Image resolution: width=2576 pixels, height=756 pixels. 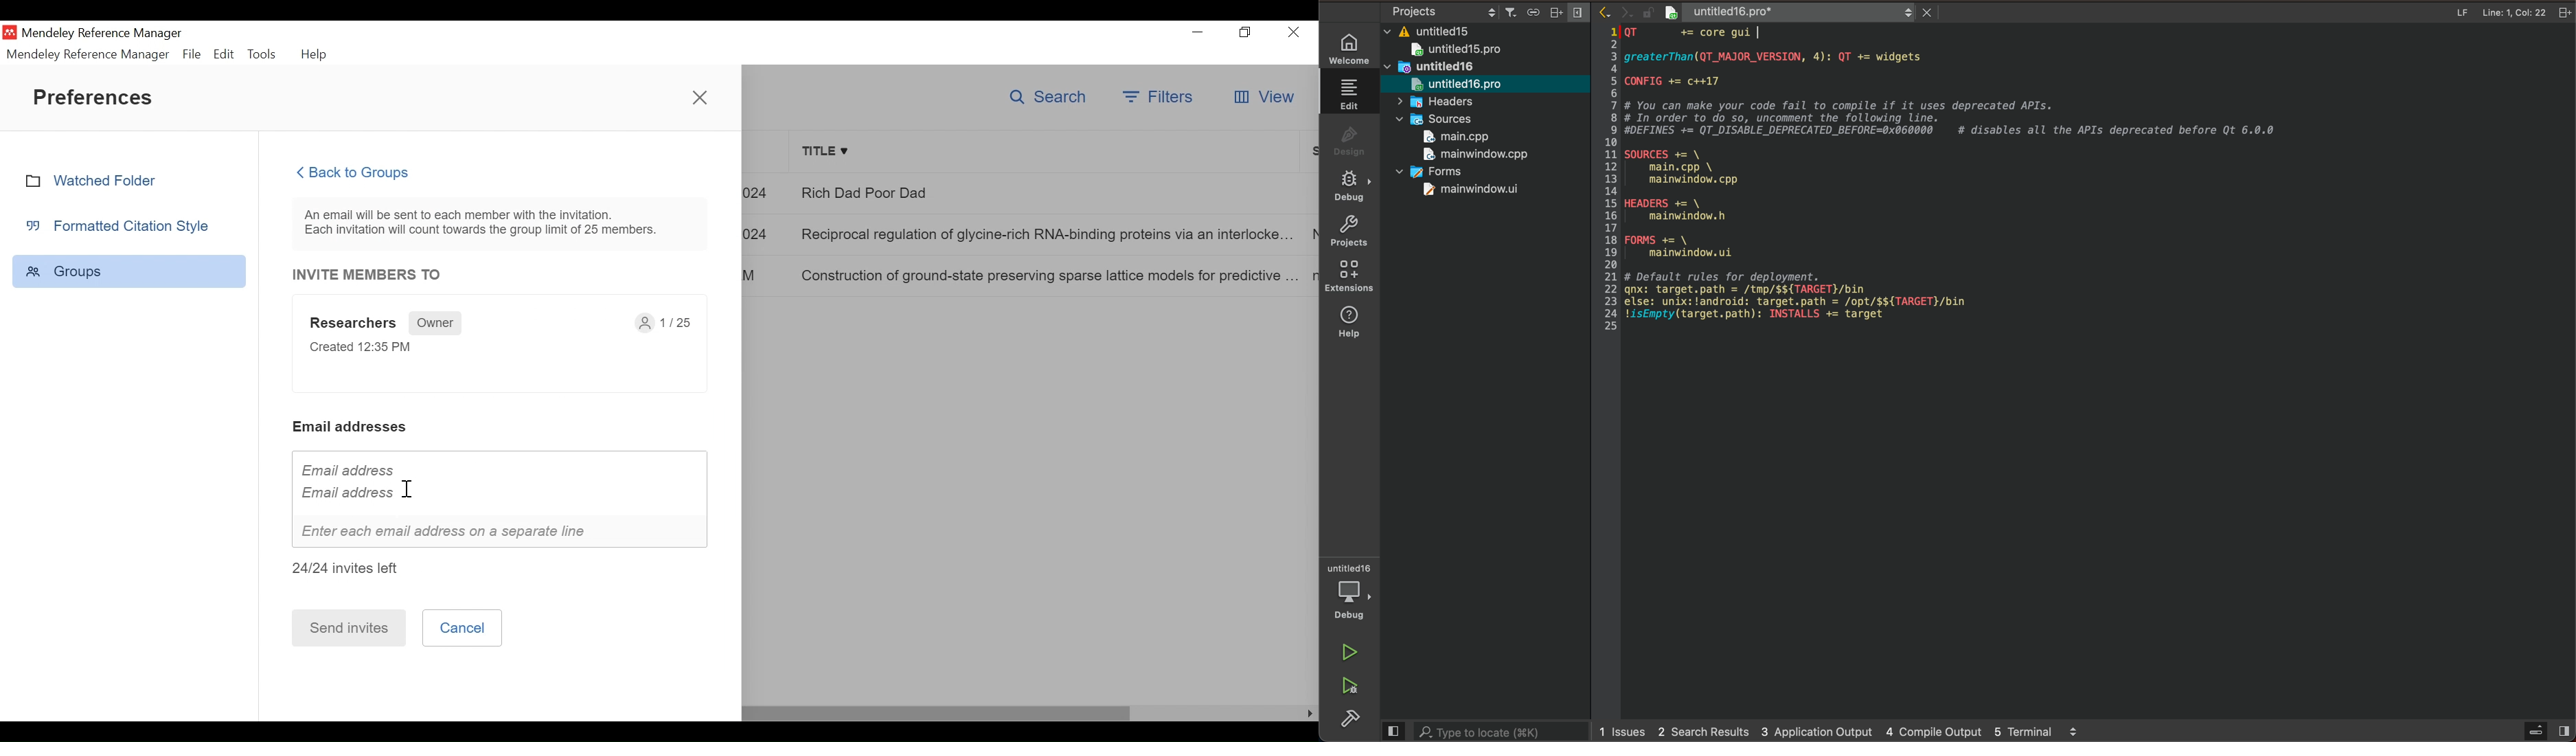 What do you see at coordinates (123, 225) in the screenshot?
I see `Formatted Citation Style` at bounding box center [123, 225].